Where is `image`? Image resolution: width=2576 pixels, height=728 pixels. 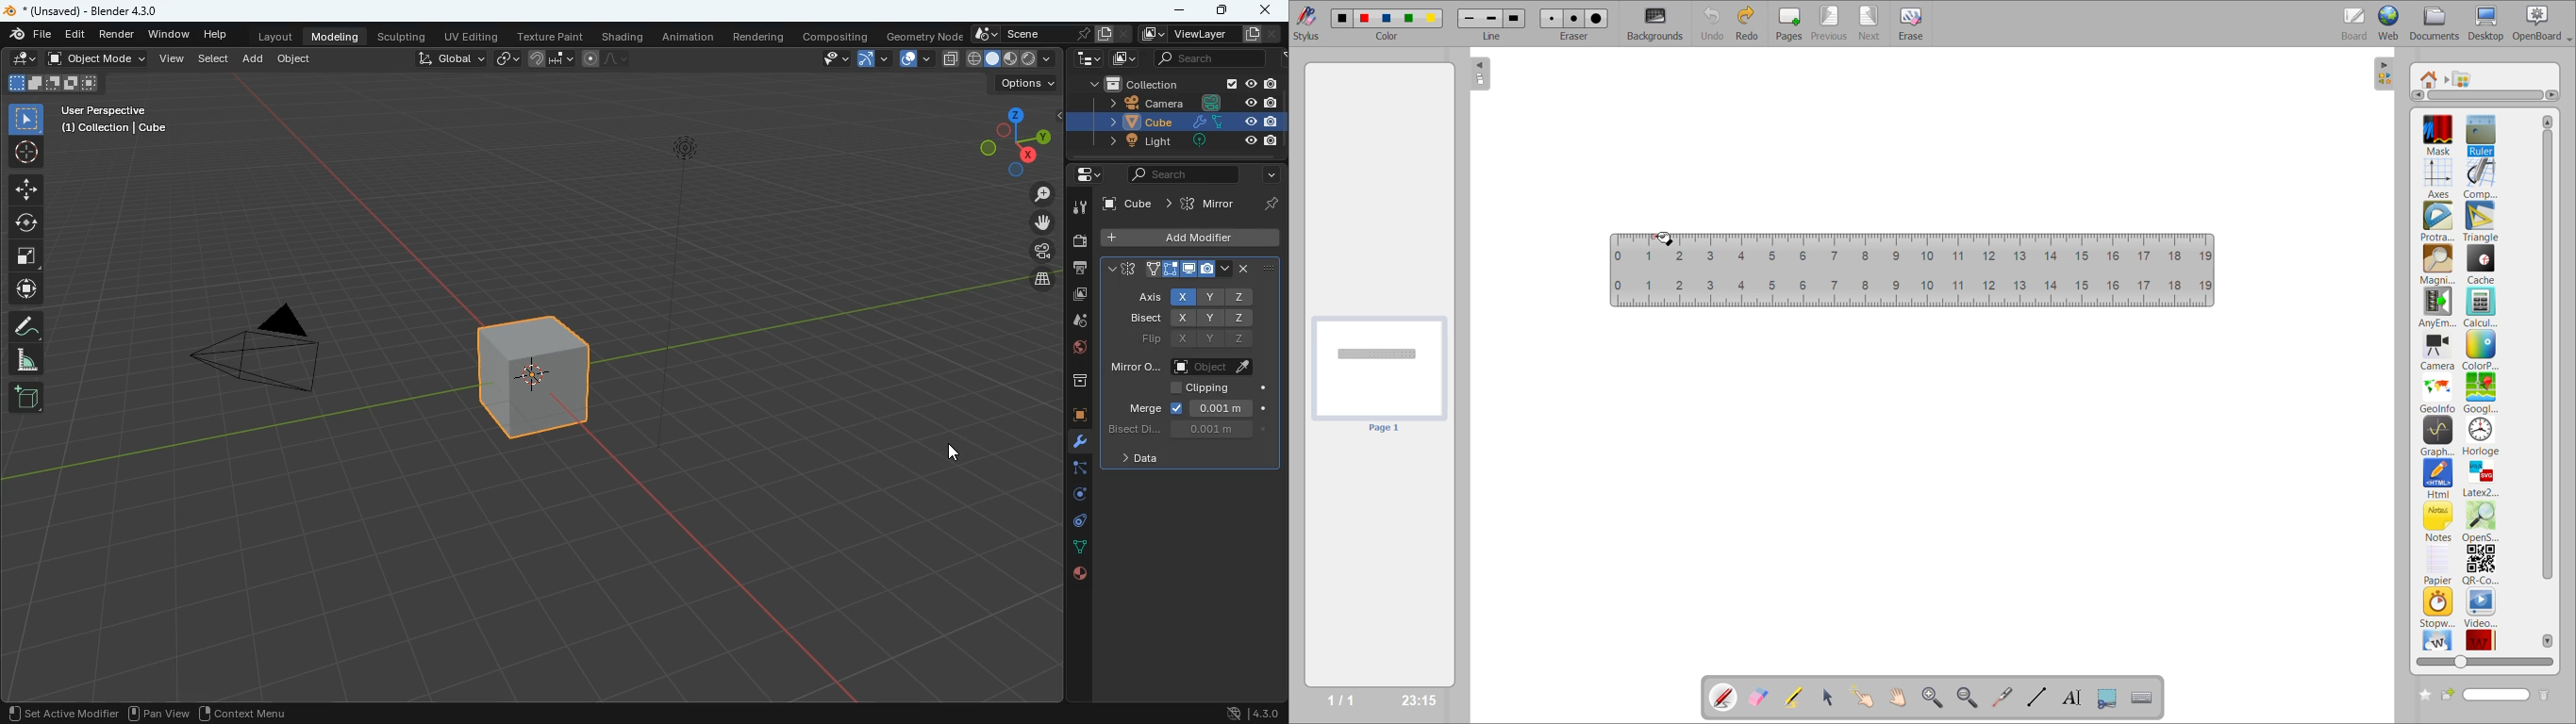 image is located at coordinates (1124, 58).